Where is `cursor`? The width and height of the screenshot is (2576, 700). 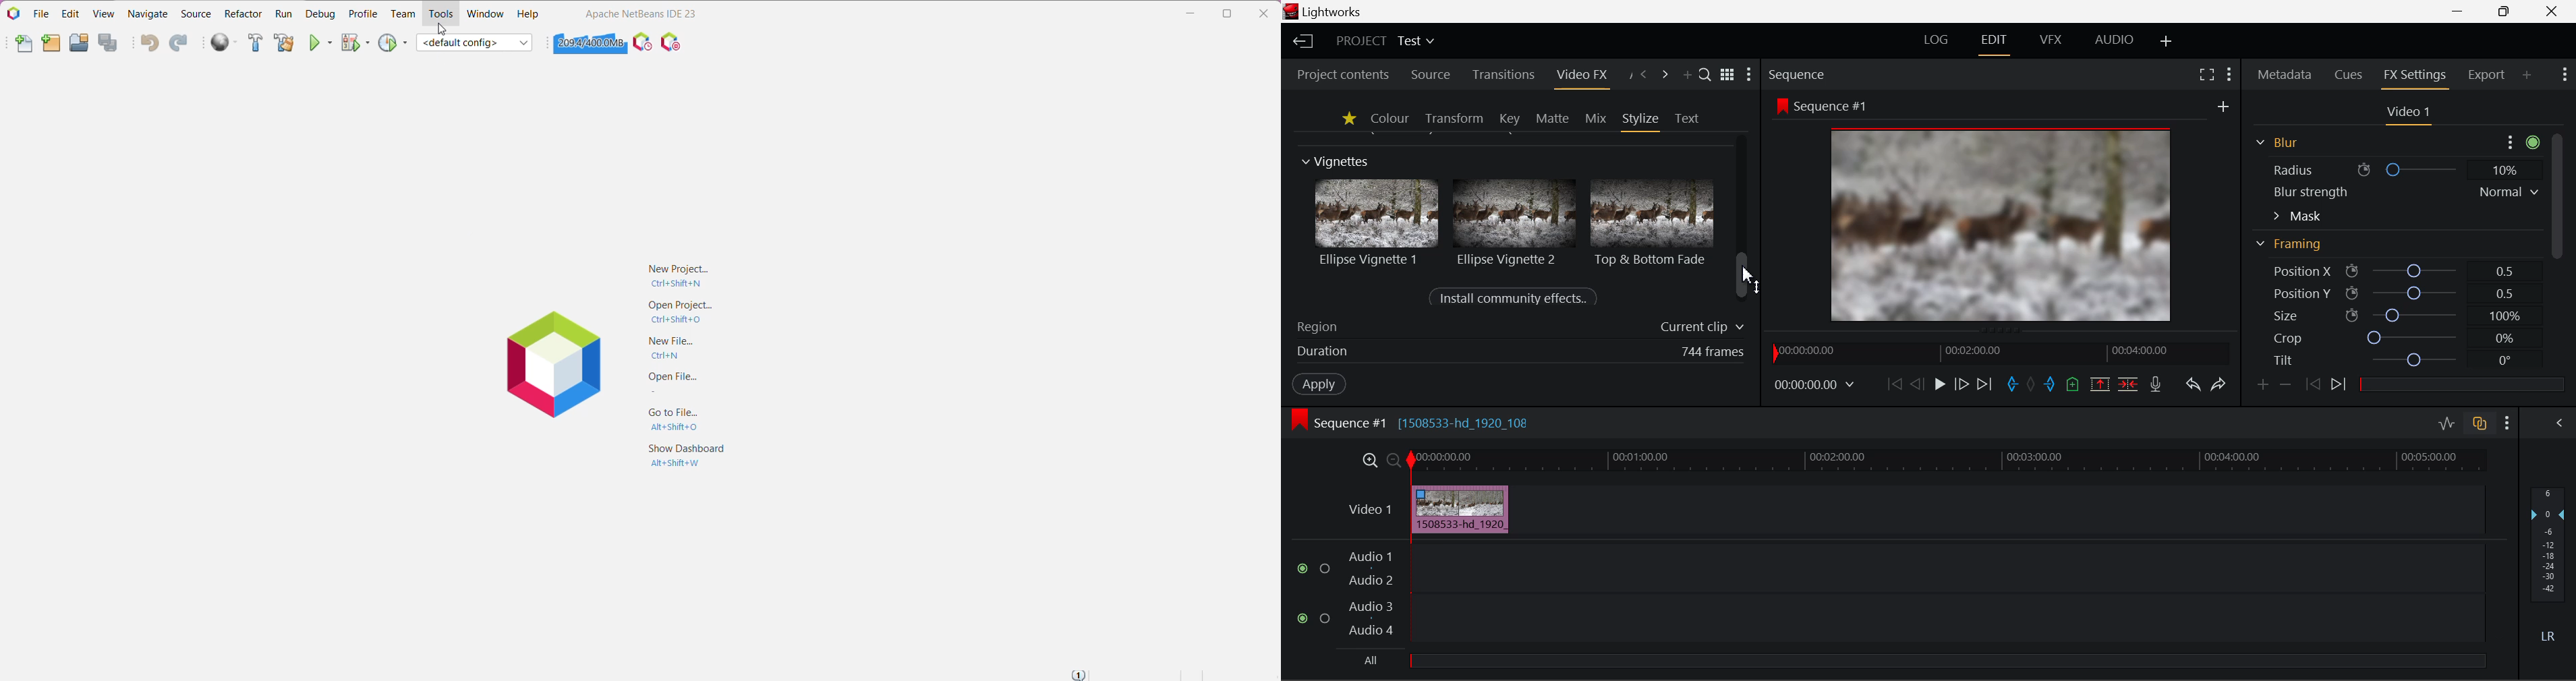
cursor is located at coordinates (1443, 507).